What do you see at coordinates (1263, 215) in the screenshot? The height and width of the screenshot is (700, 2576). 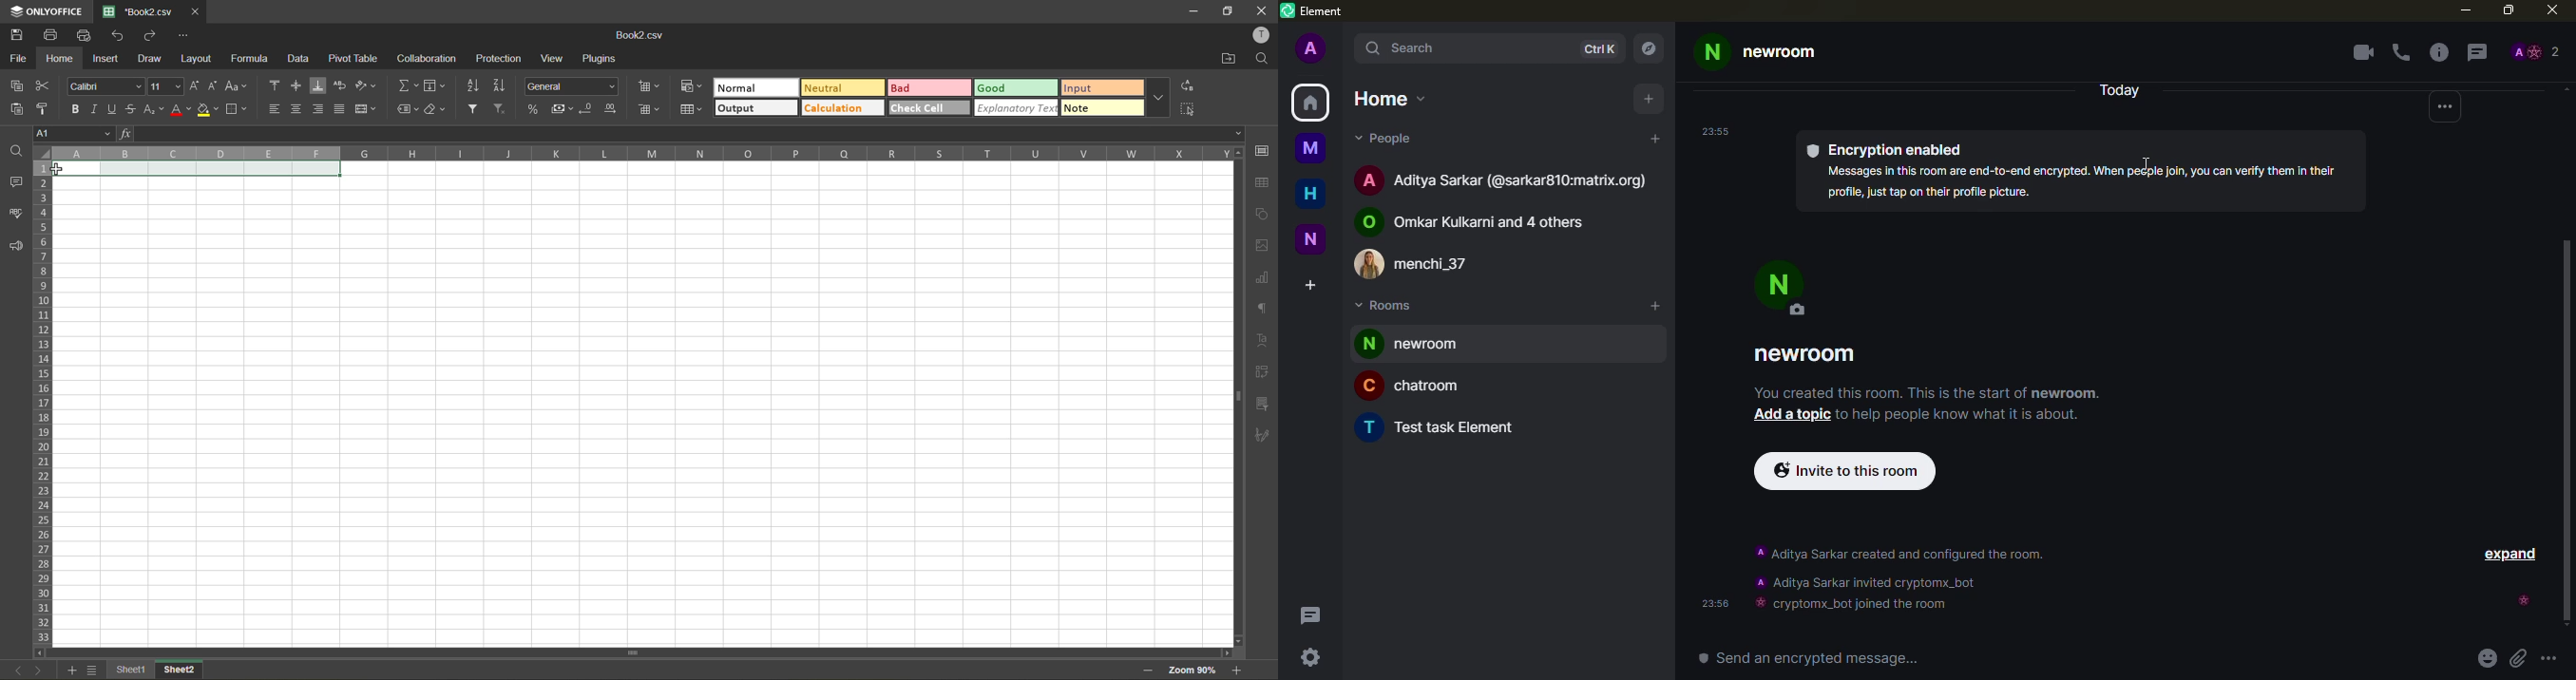 I see `shapes` at bounding box center [1263, 215].